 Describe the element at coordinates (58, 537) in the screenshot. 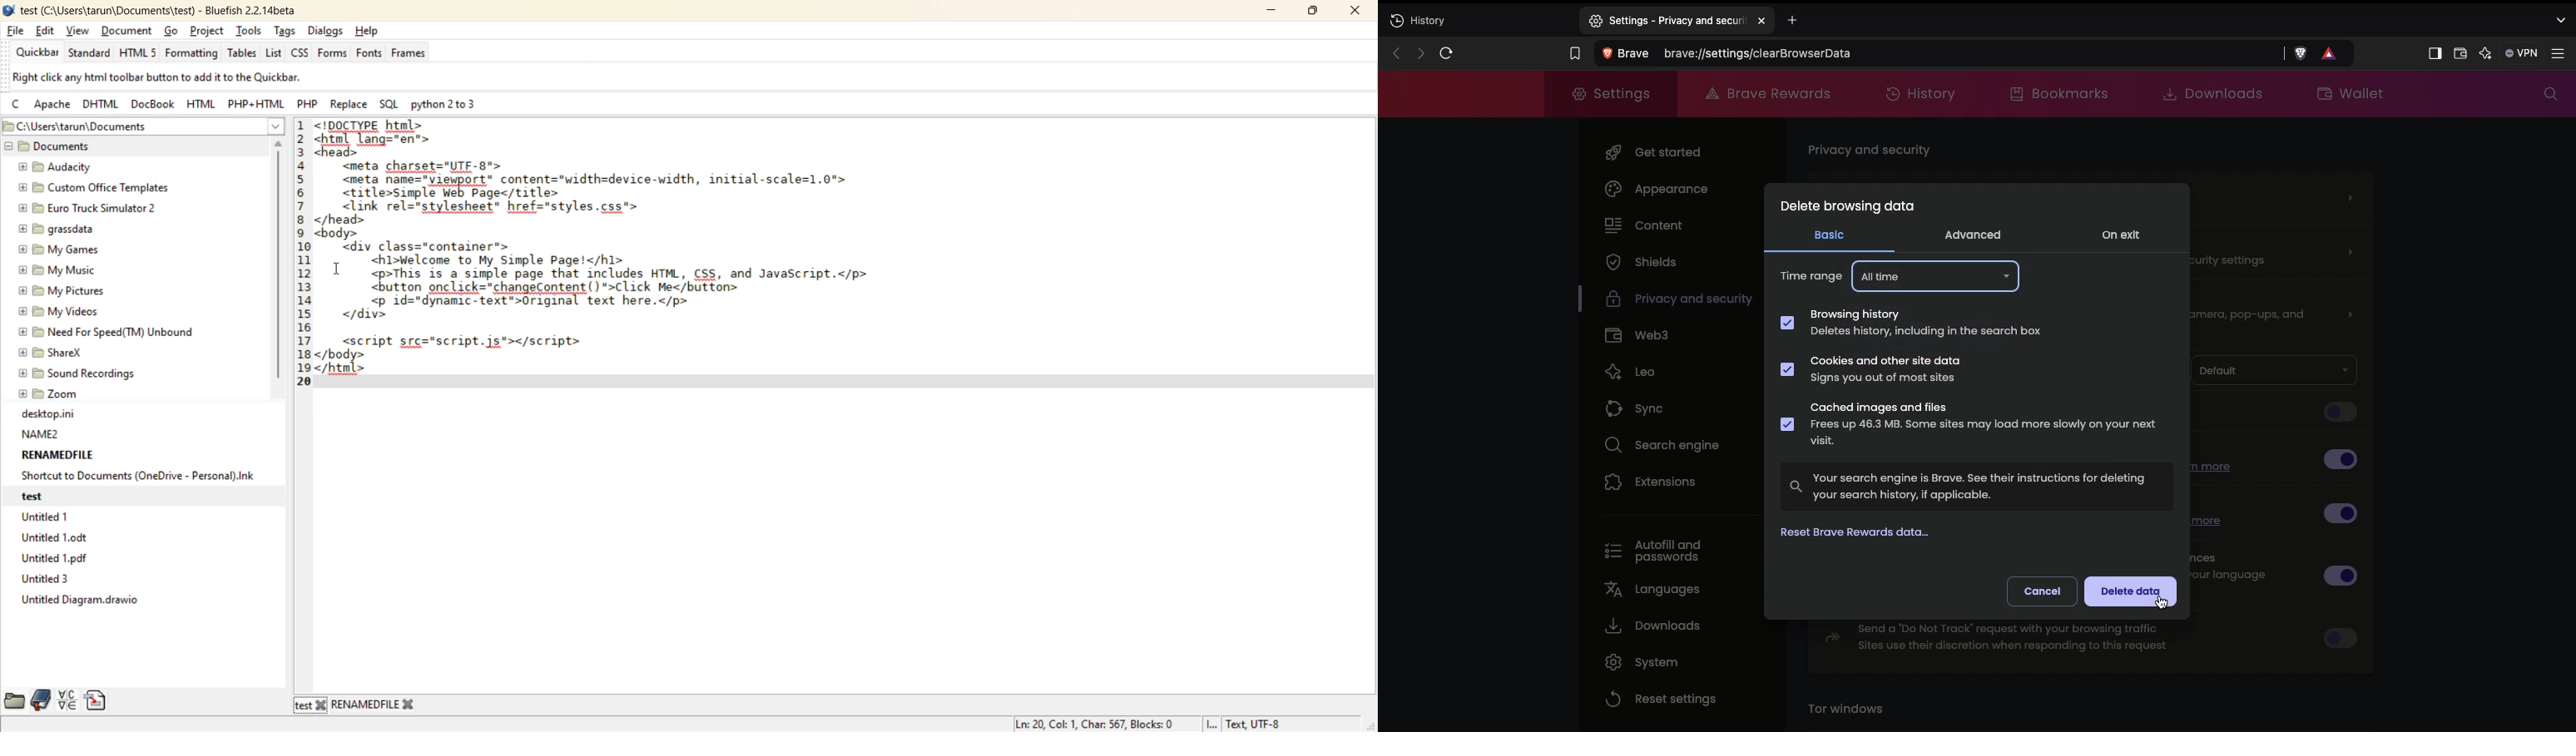

I see `Untitled 1.odt` at that location.